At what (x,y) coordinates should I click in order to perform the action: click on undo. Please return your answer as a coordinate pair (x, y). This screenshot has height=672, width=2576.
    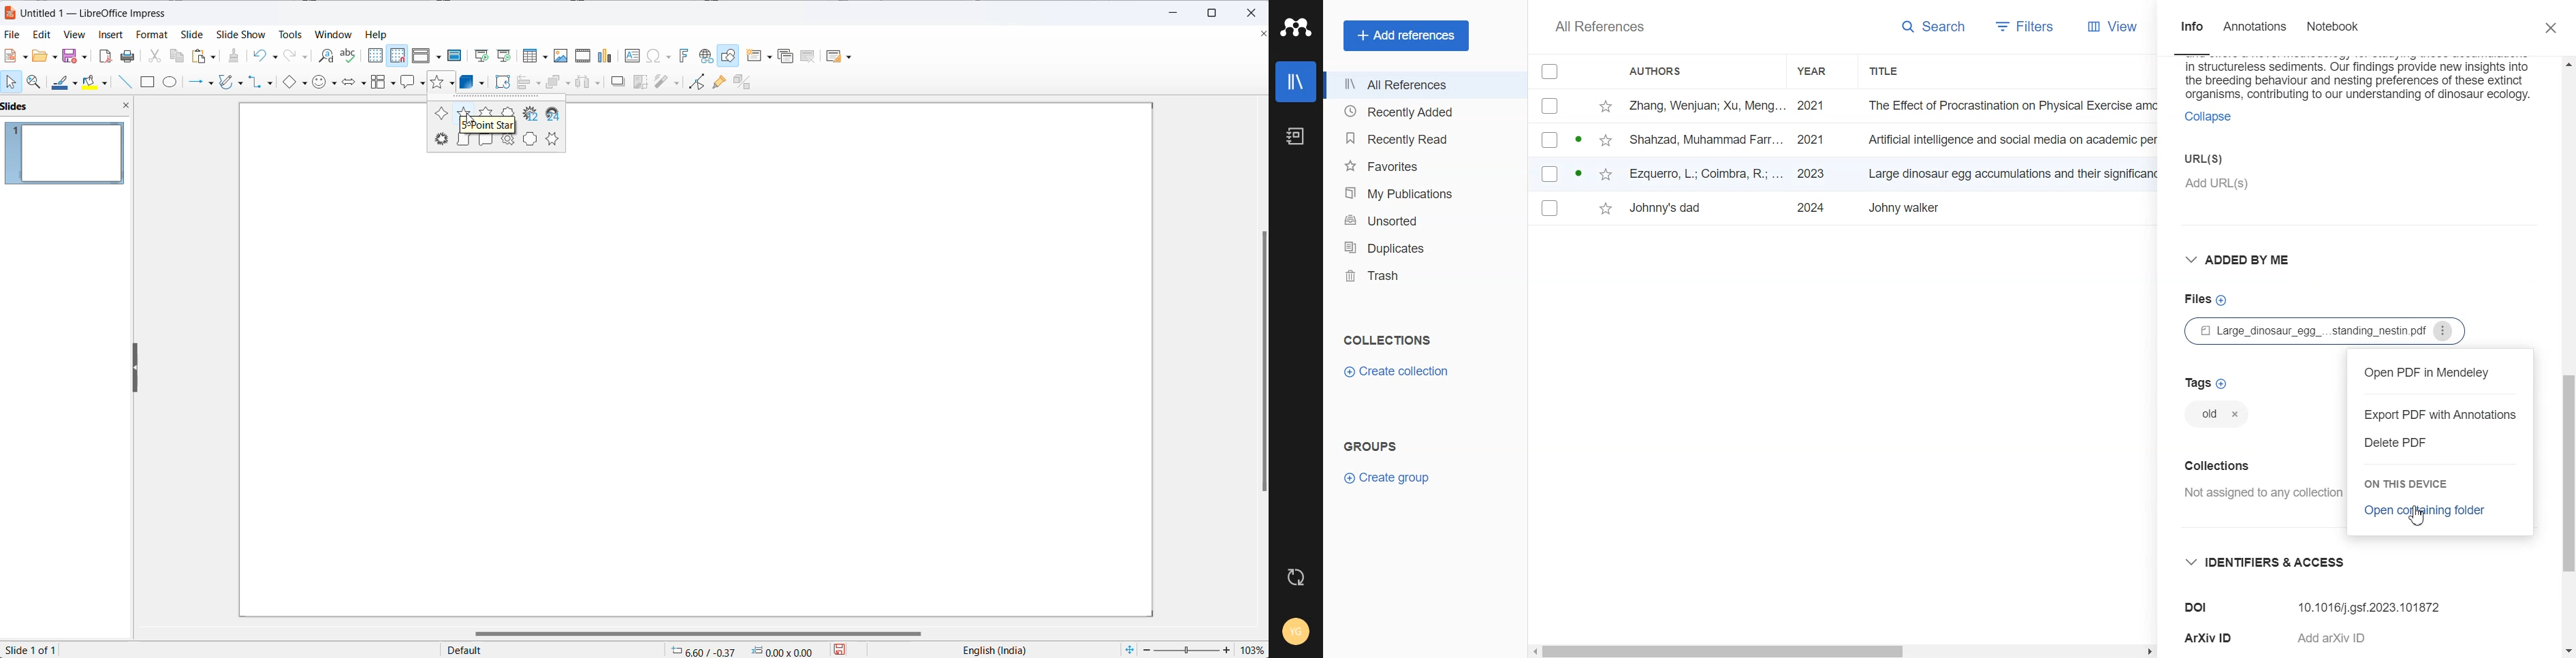
    Looking at the image, I should click on (269, 54).